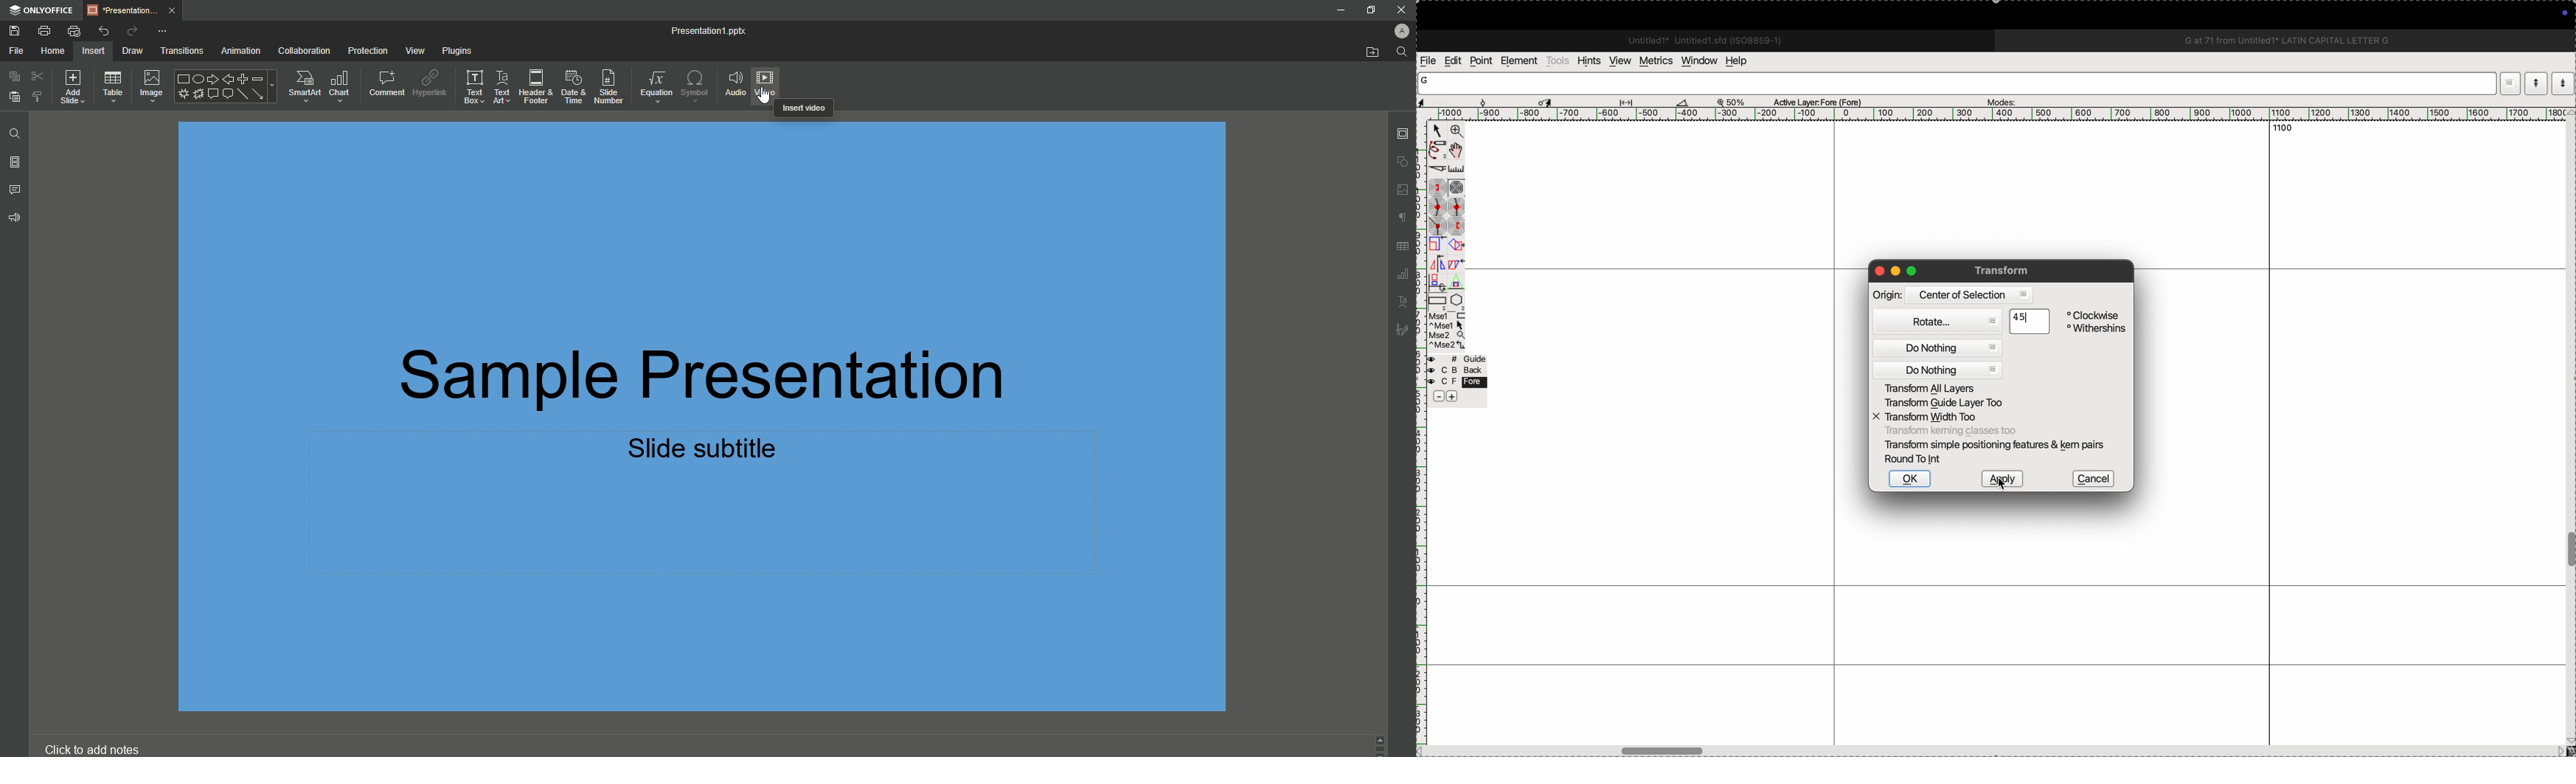 Image resolution: width=2576 pixels, height=784 pixels. What do you see at coordinates (2510, 83) in the screenshot?
I see `dropdown` at bounding box center [2510, 83].